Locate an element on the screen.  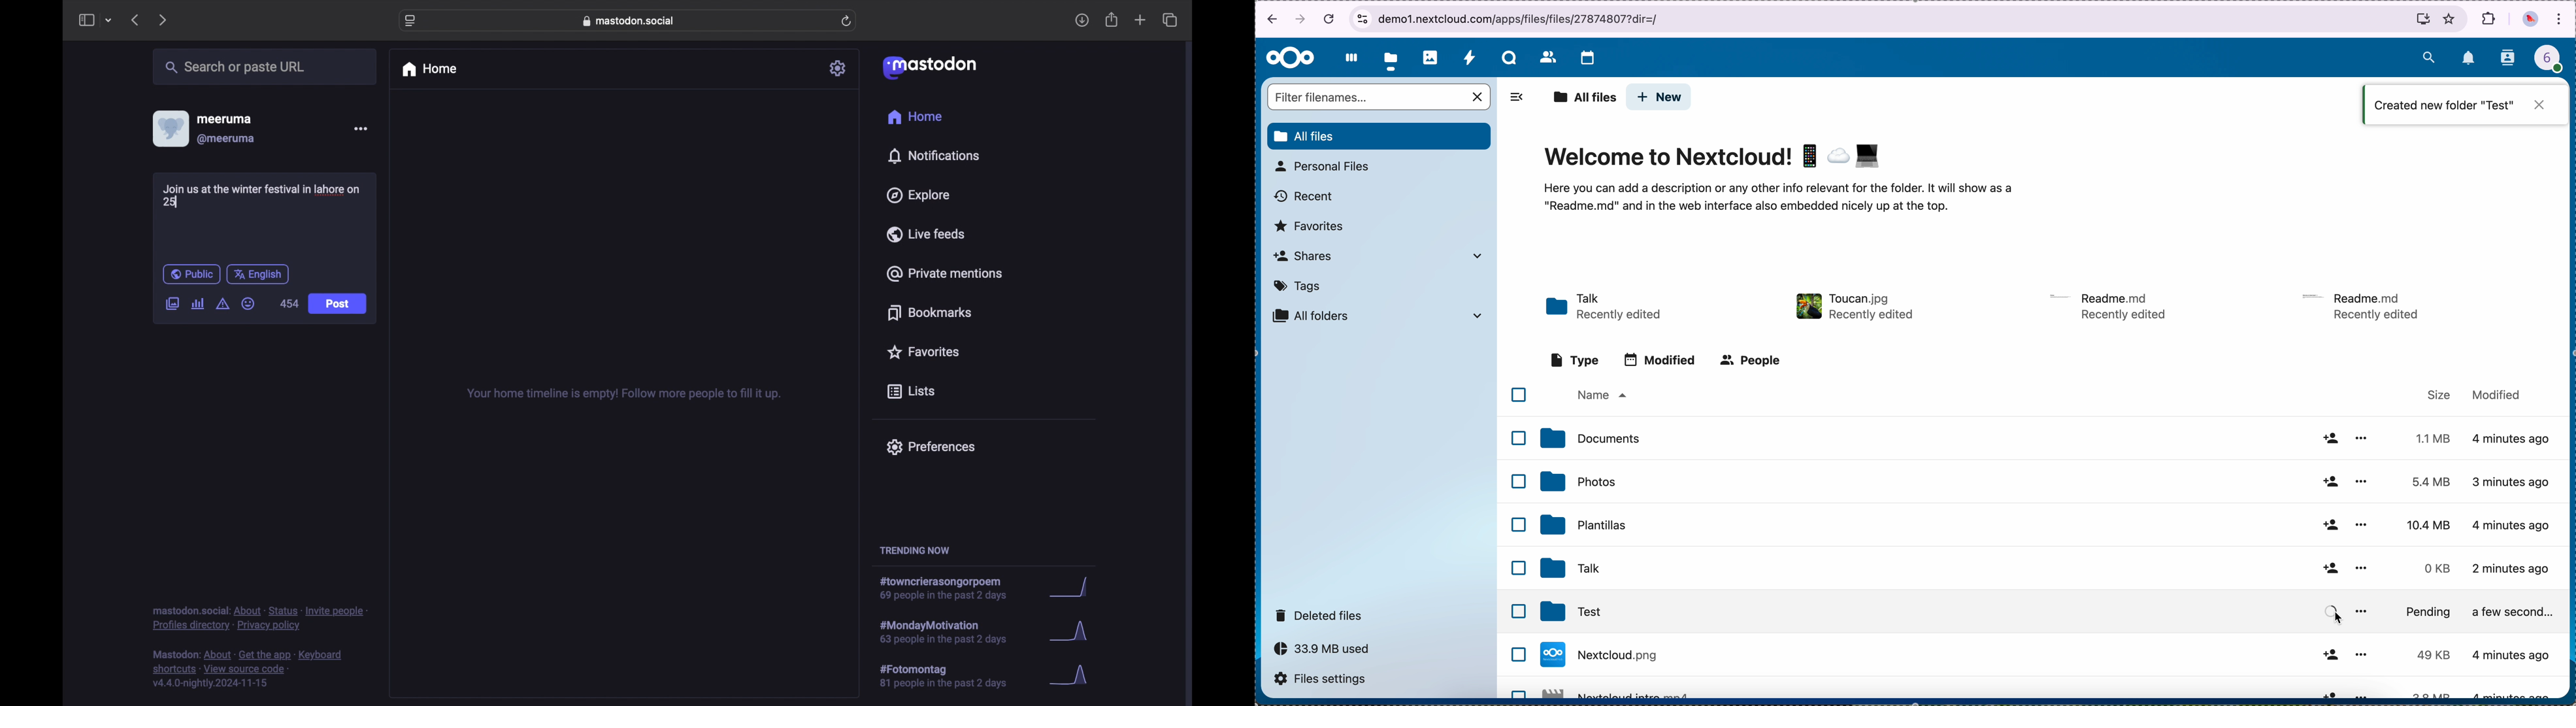
home is located at coordinates (914, 117).